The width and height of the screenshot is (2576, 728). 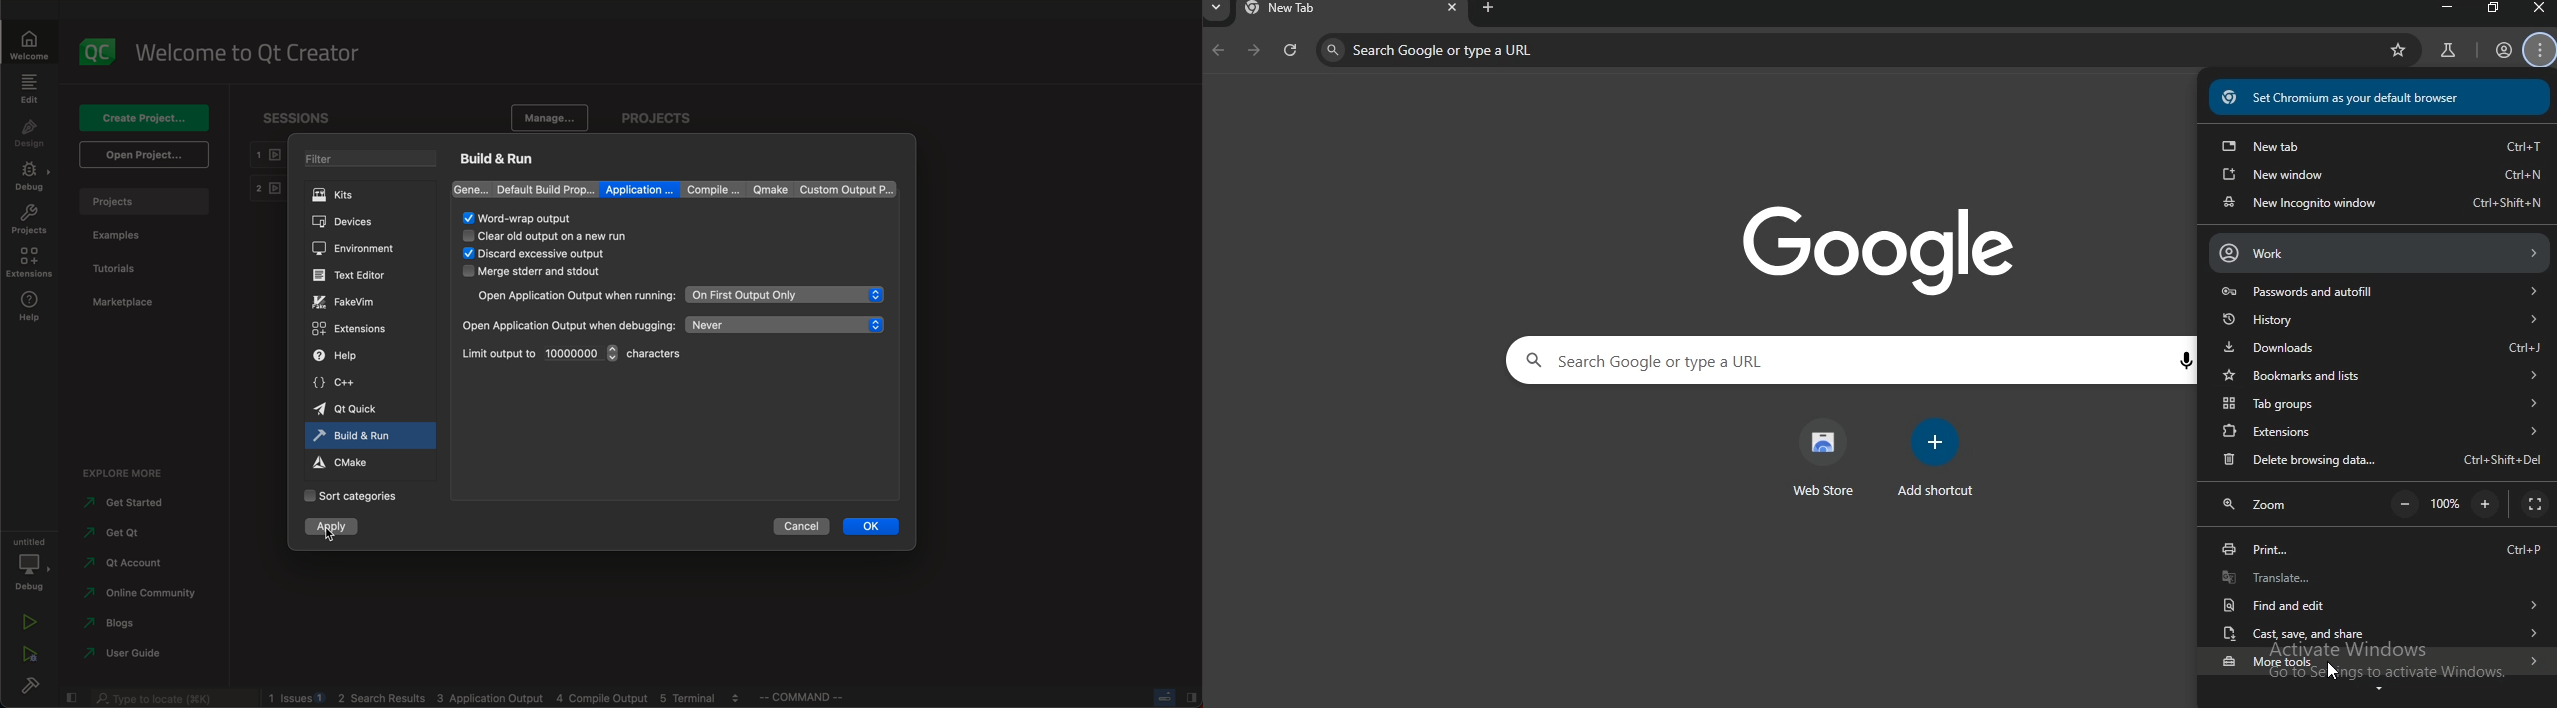 I want to click on custom output, so click(x=841, y=188).